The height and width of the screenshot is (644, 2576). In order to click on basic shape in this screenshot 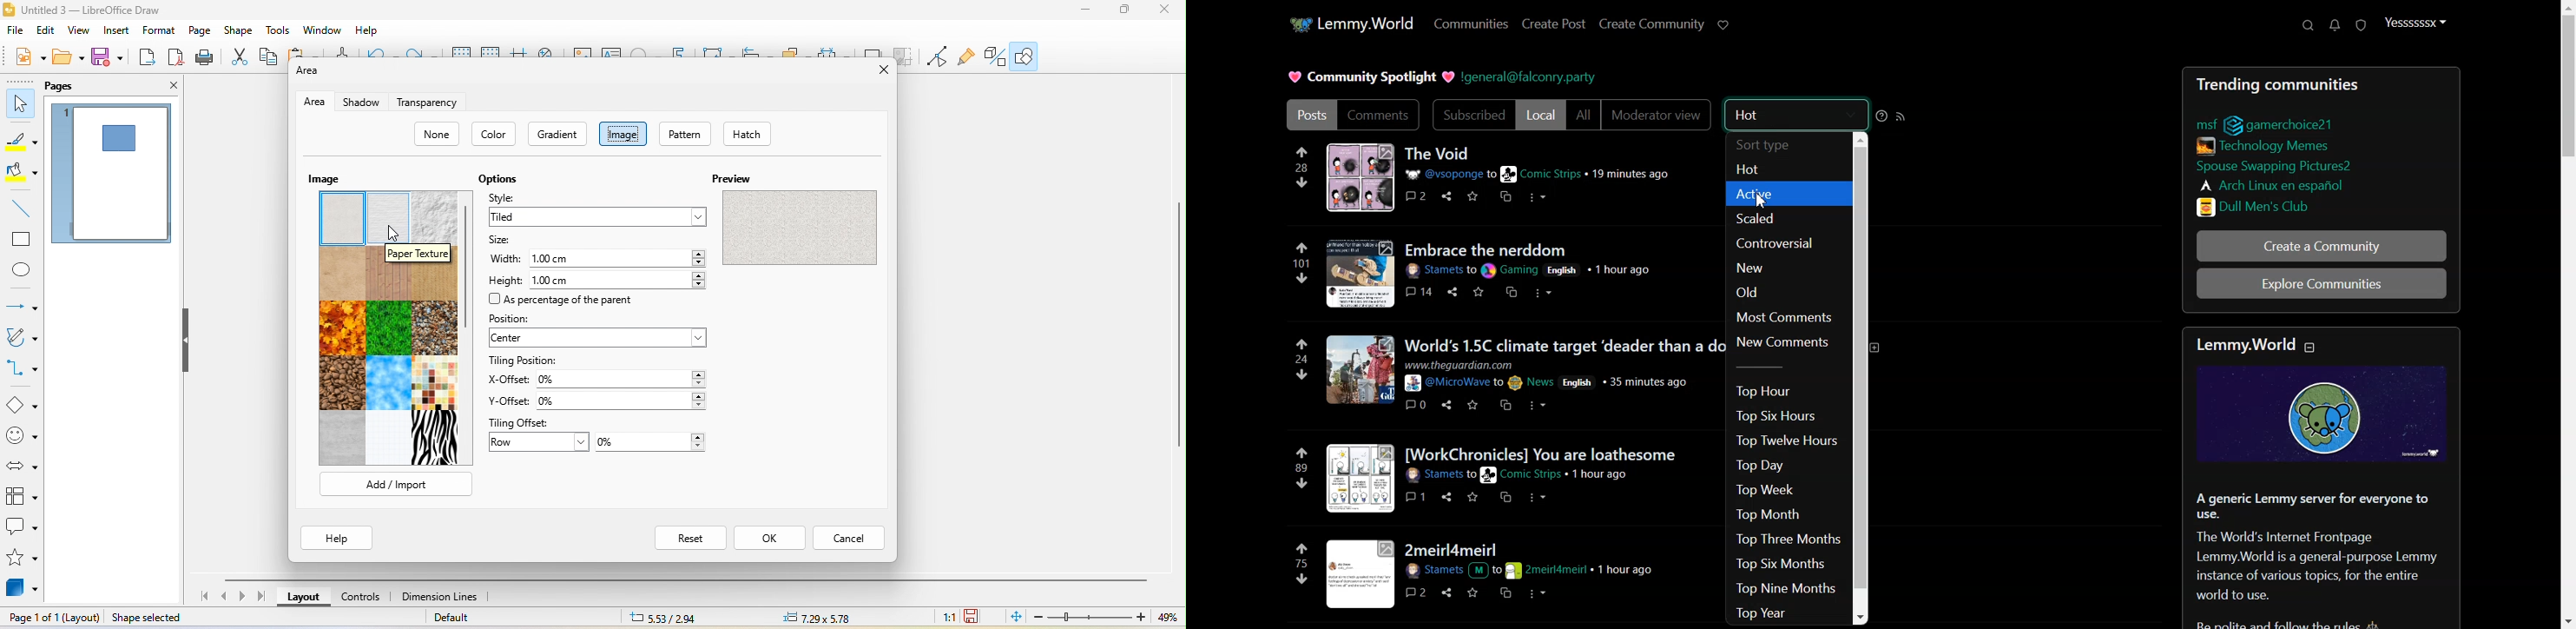, I will do `click(21, 403)`.